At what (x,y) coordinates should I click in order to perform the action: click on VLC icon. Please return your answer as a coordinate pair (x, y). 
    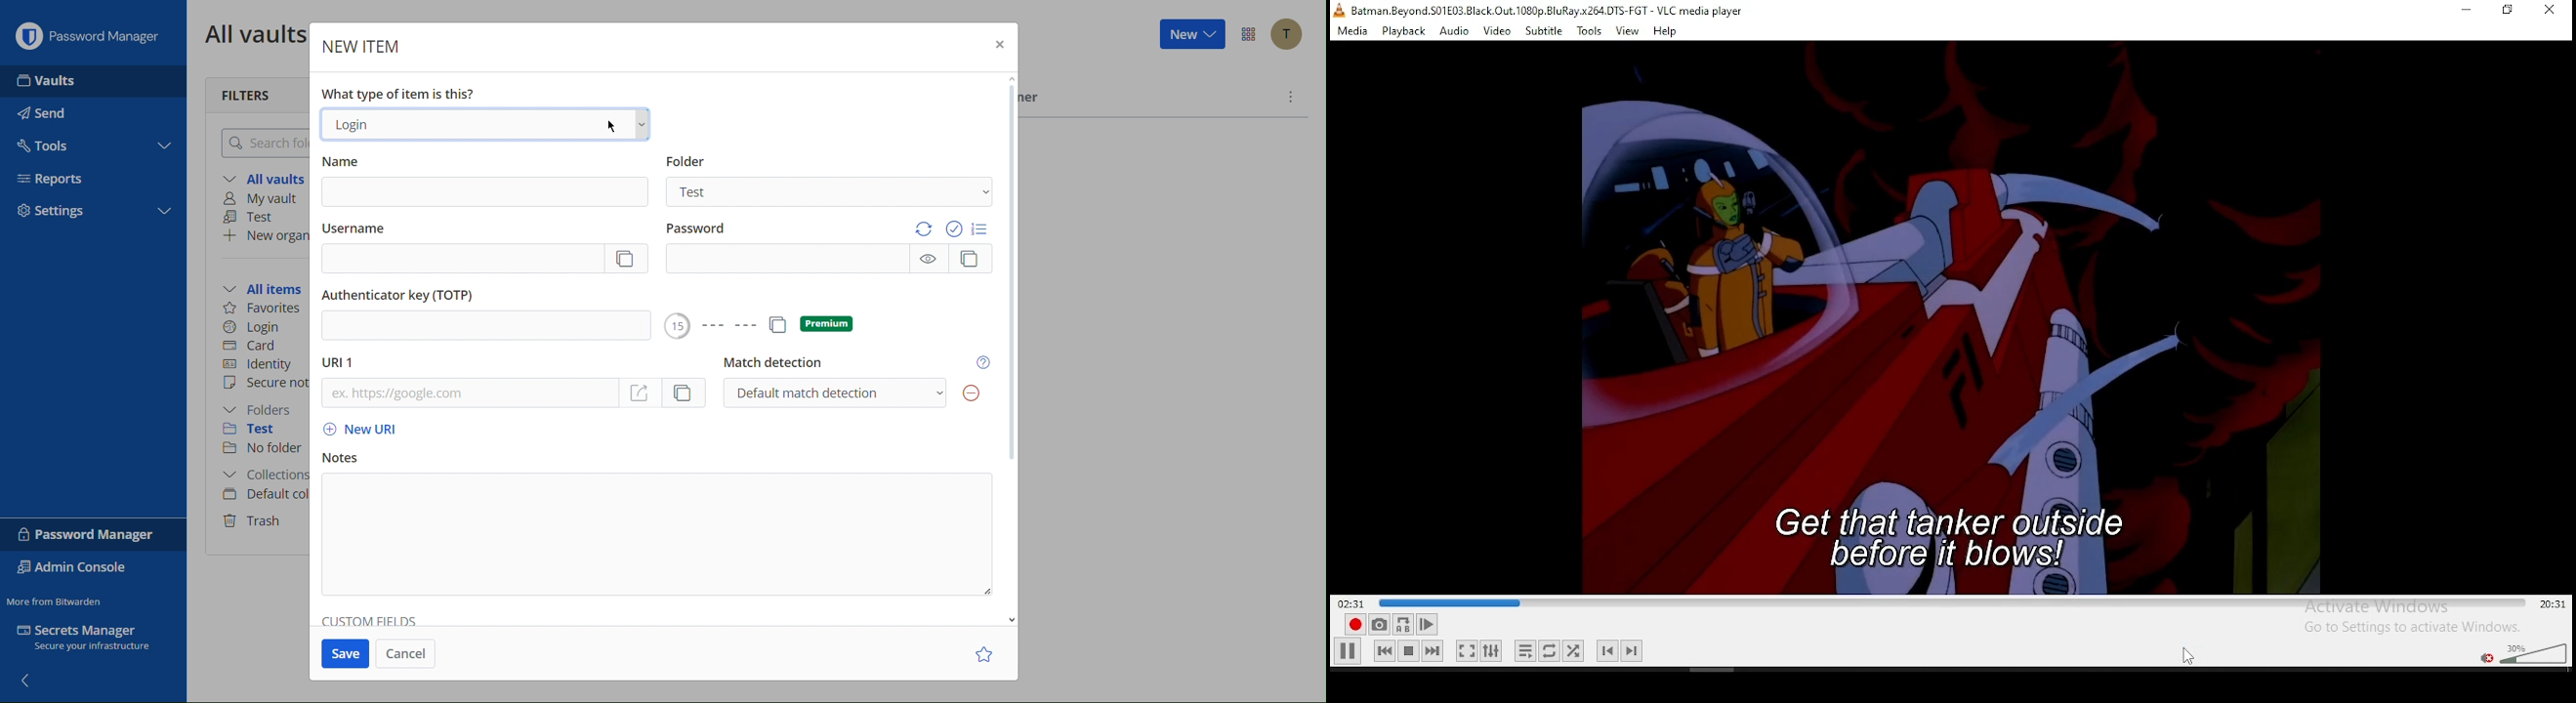
    Looking at the image, I should click on (1338, 10).